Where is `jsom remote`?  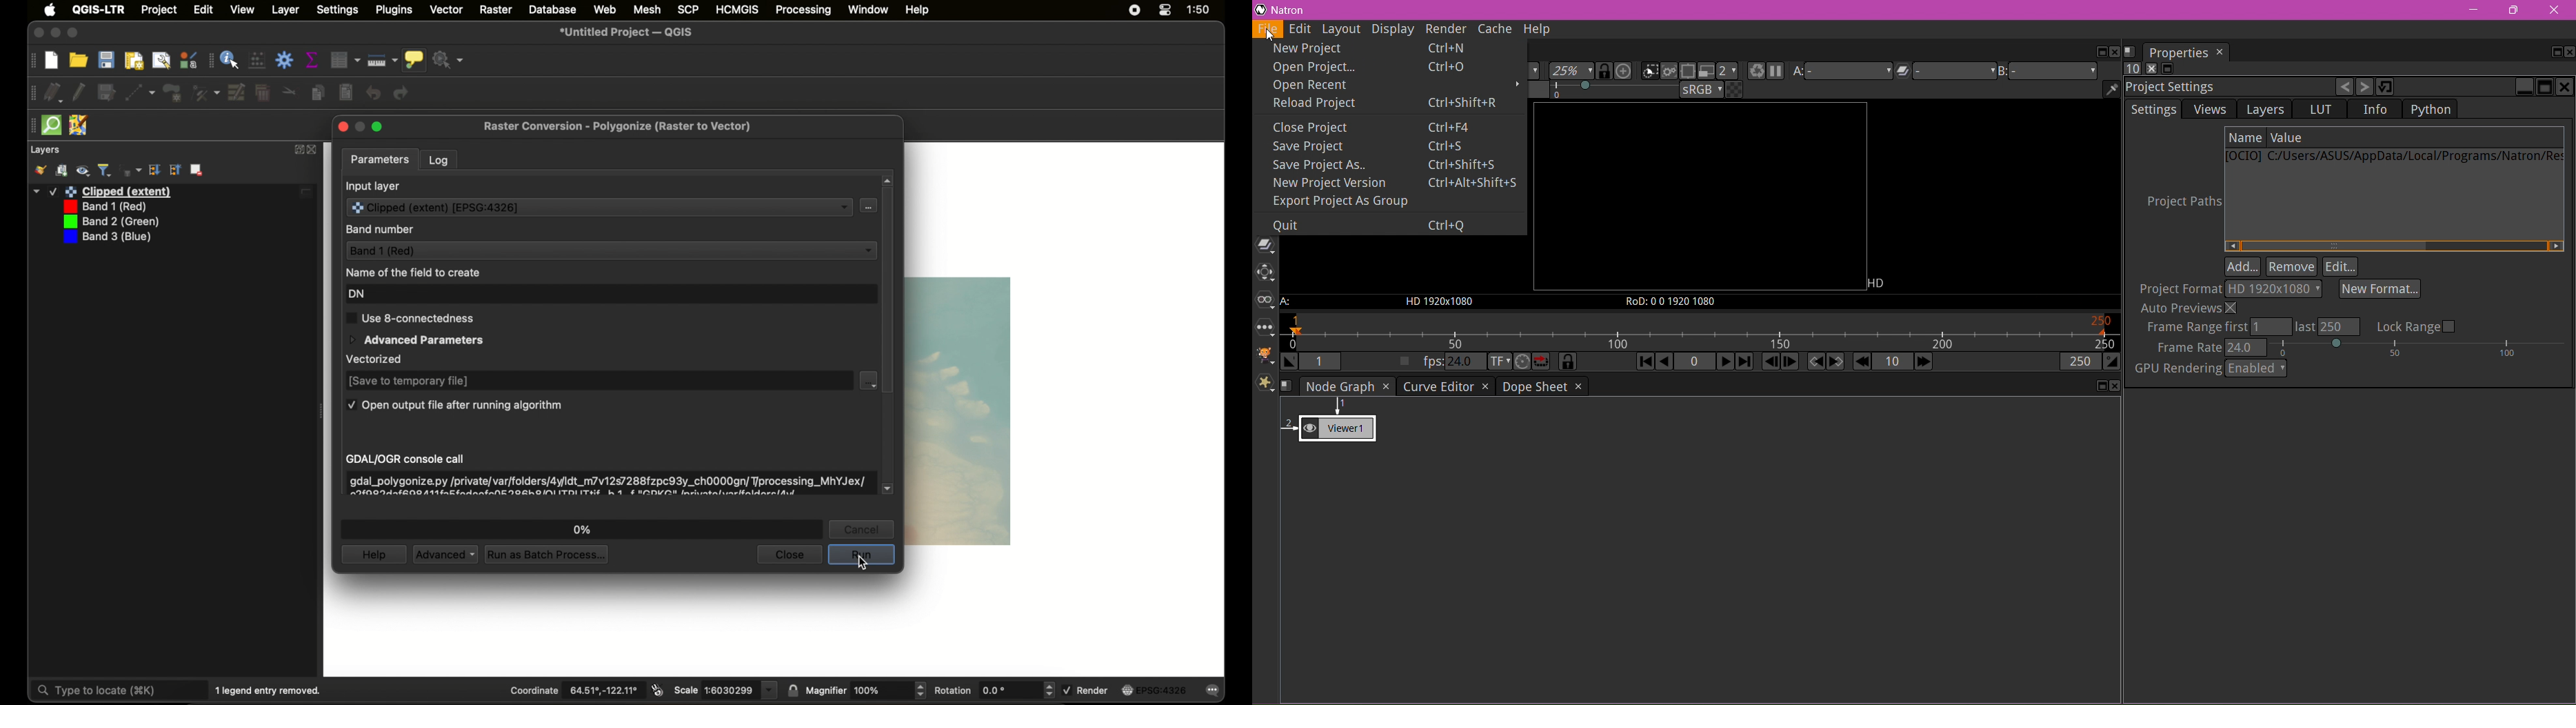
jsom remote is located at coordinates (78, 125).